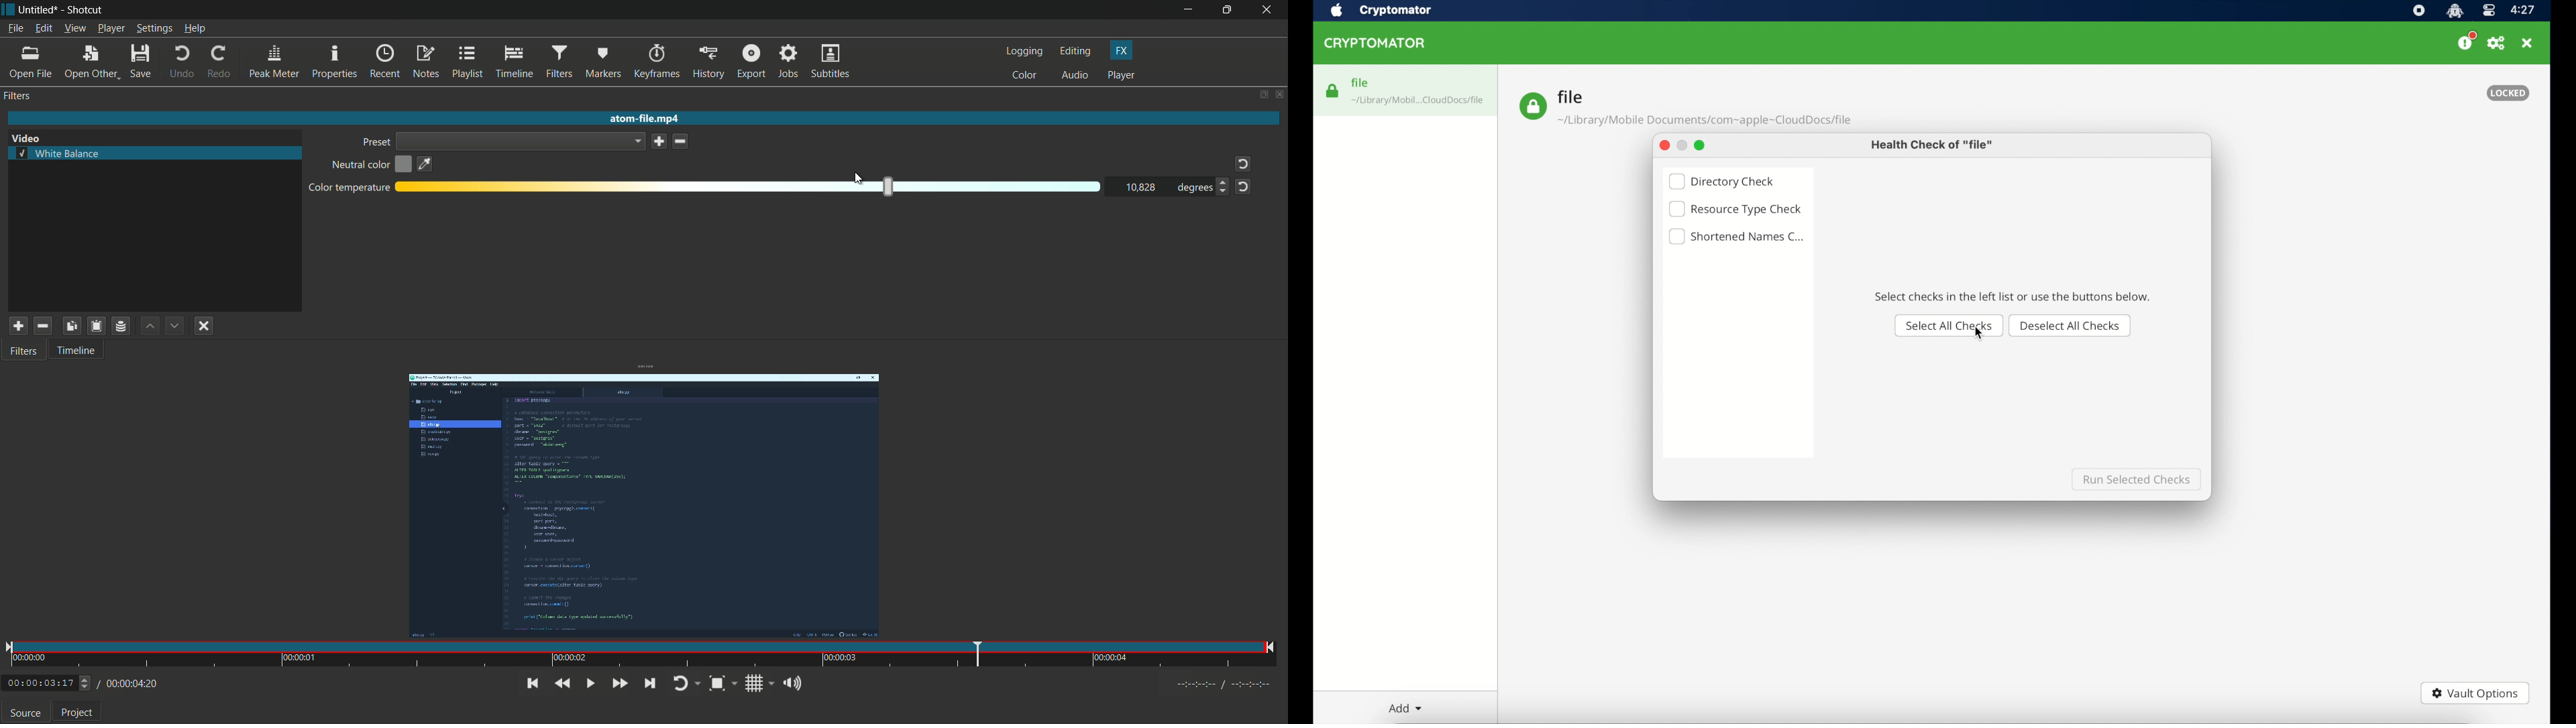 This screenshot has height=728, width=2576. What do you see at coordinates (1122, 76) in the screenshot?
I see `player` at bounding box center [1122, 76].